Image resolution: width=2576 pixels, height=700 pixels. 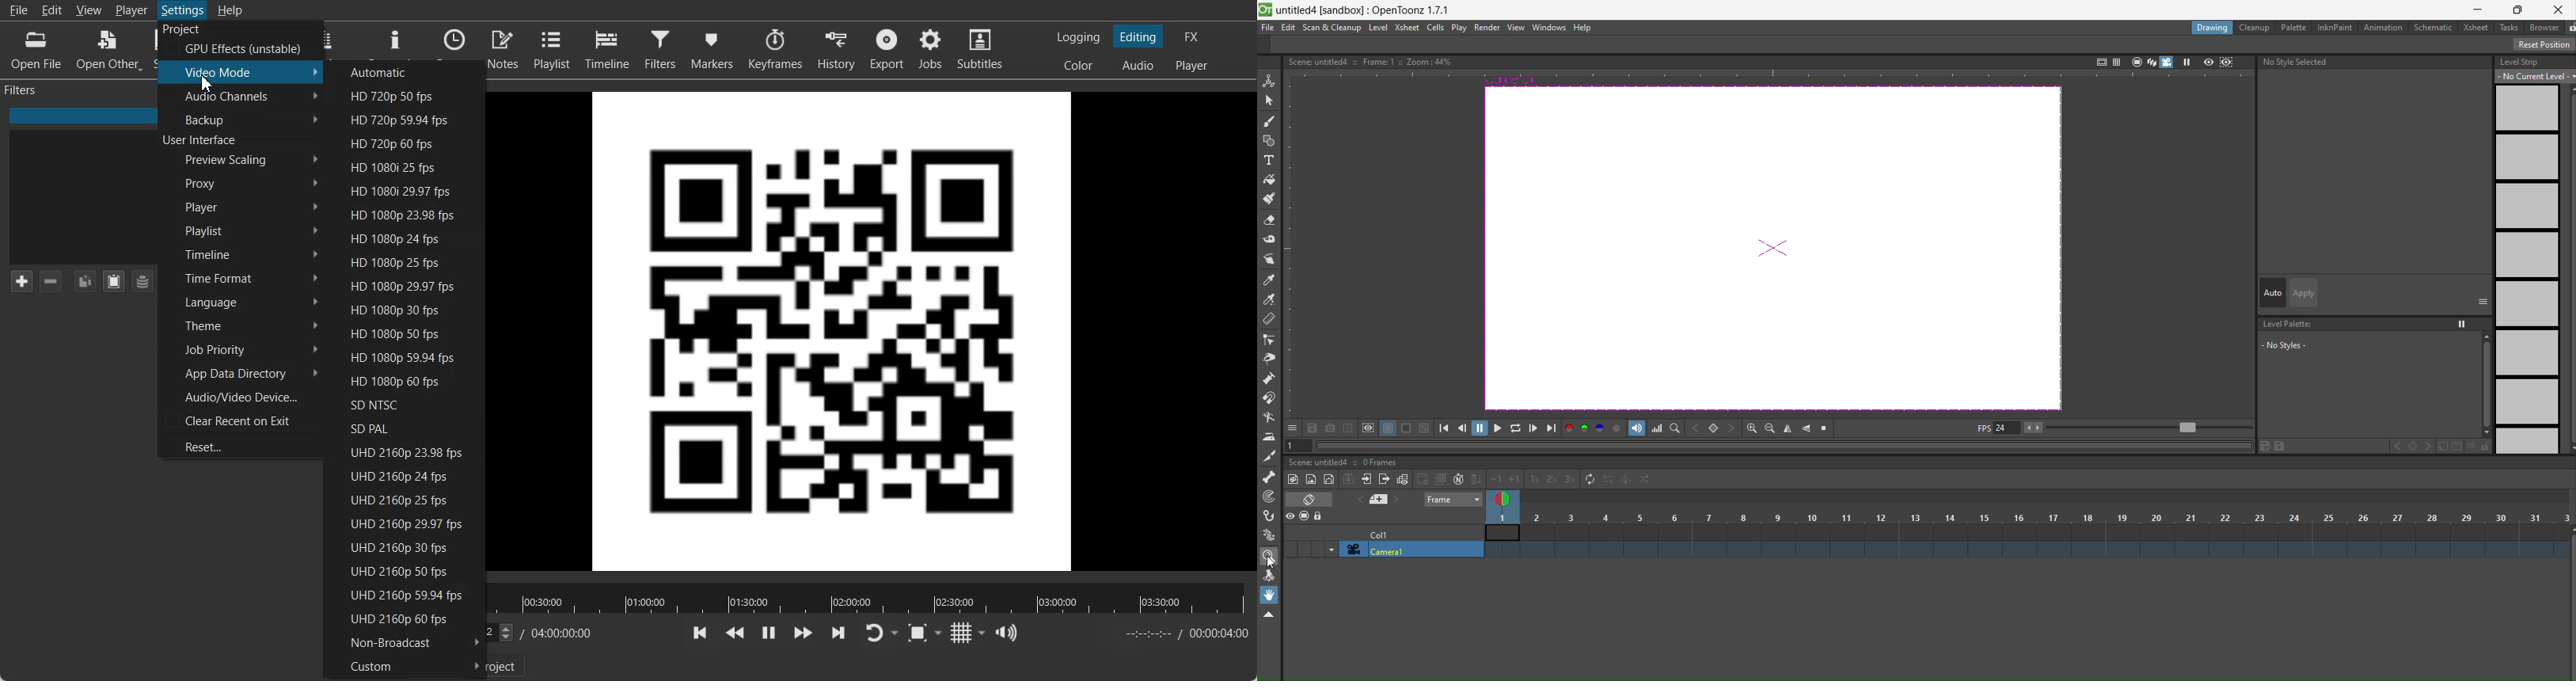 I want to click on Switch to the effect only layout, so click(x=1194, y=36).